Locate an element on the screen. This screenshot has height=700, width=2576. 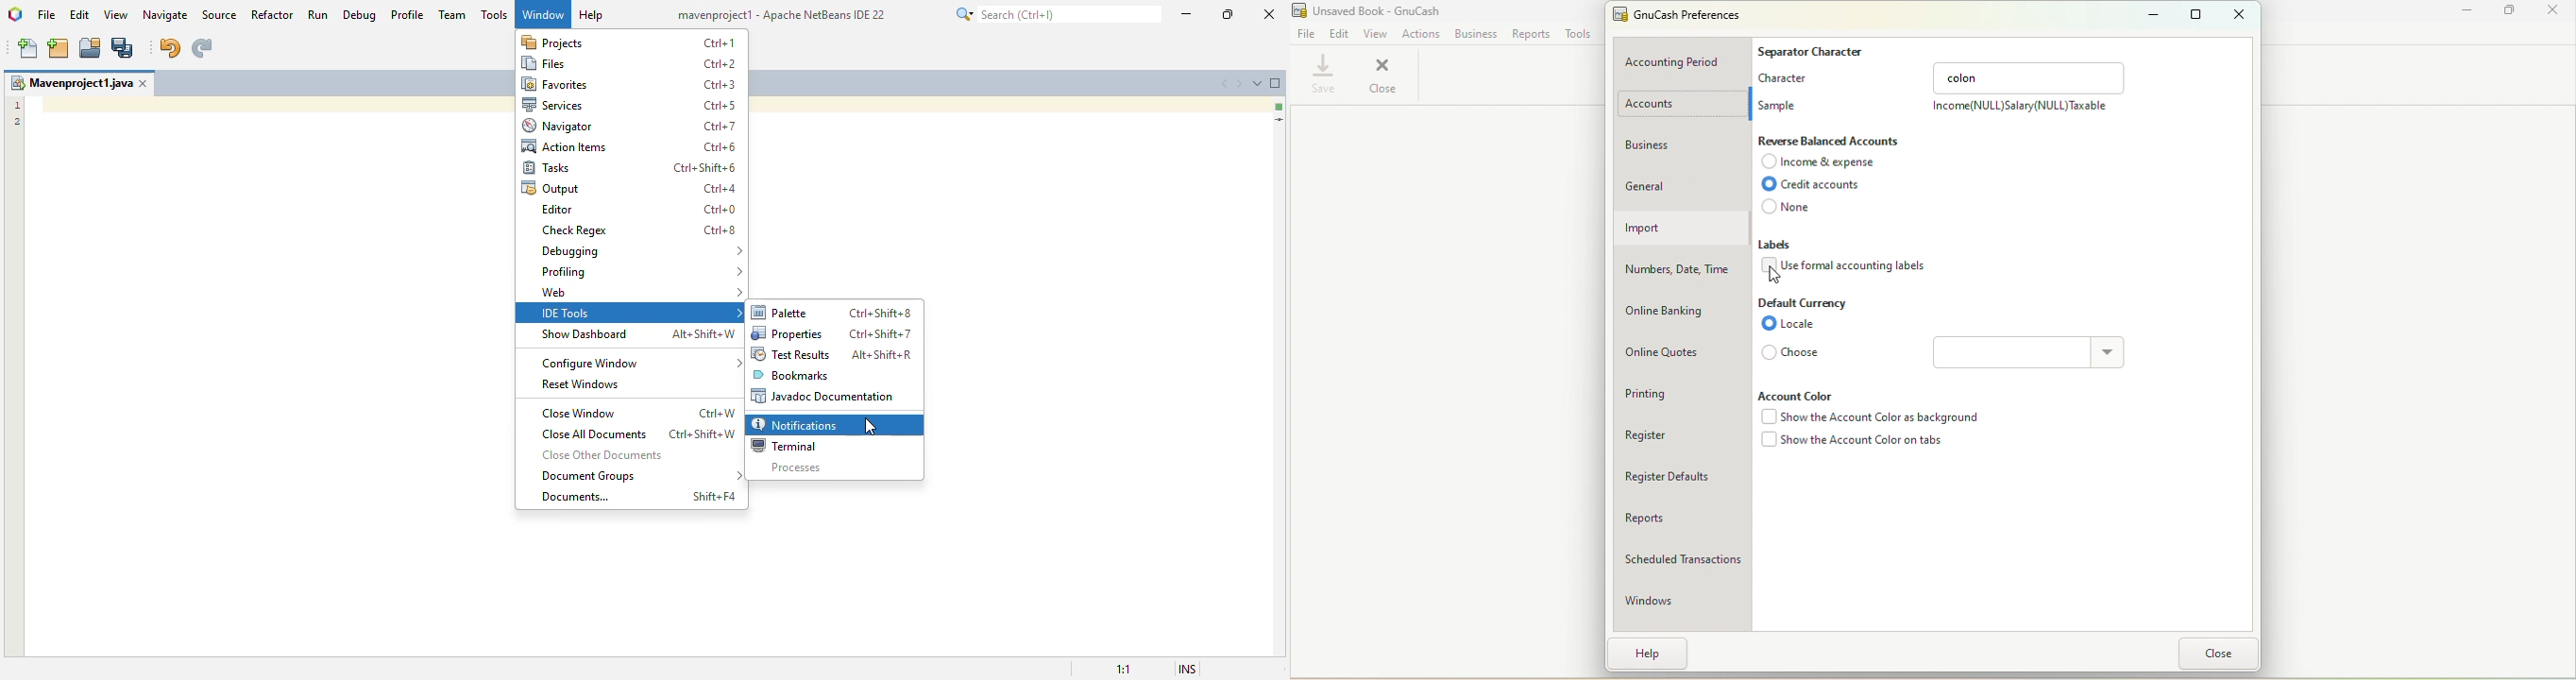
bookmarks is located at coordinates (790, 375).